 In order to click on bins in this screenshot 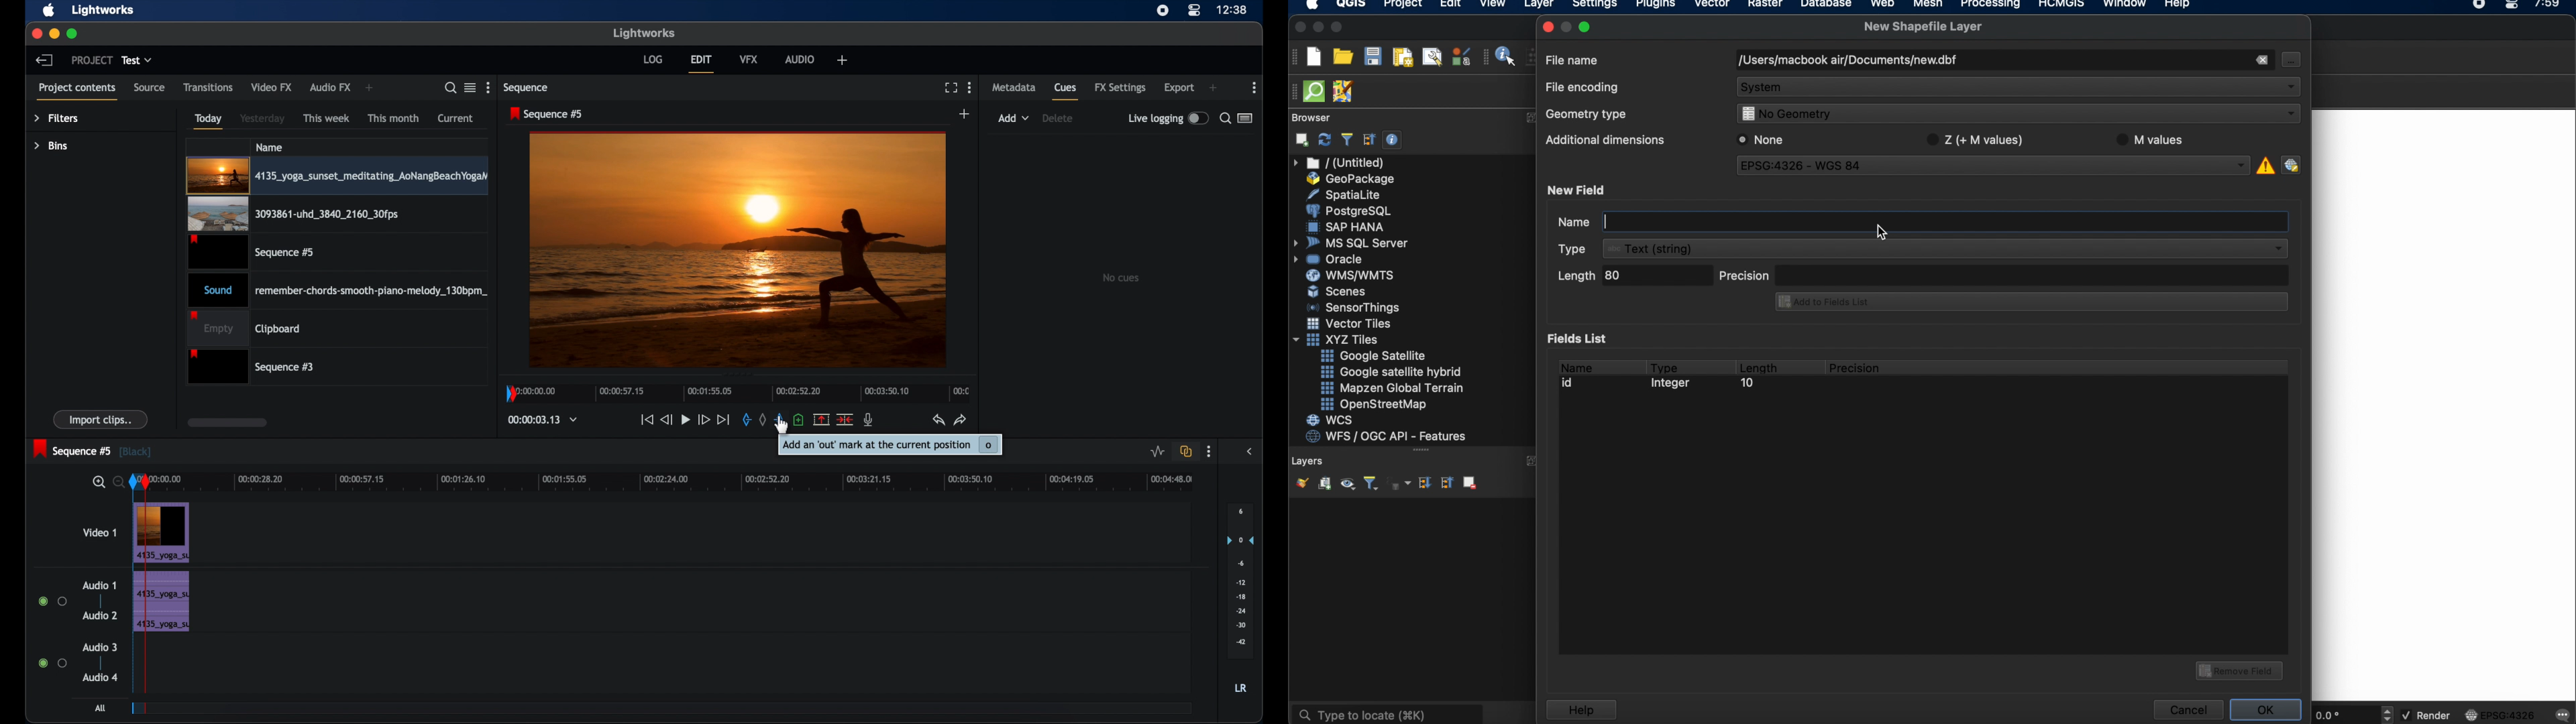, I will do `click(51, 145)`.